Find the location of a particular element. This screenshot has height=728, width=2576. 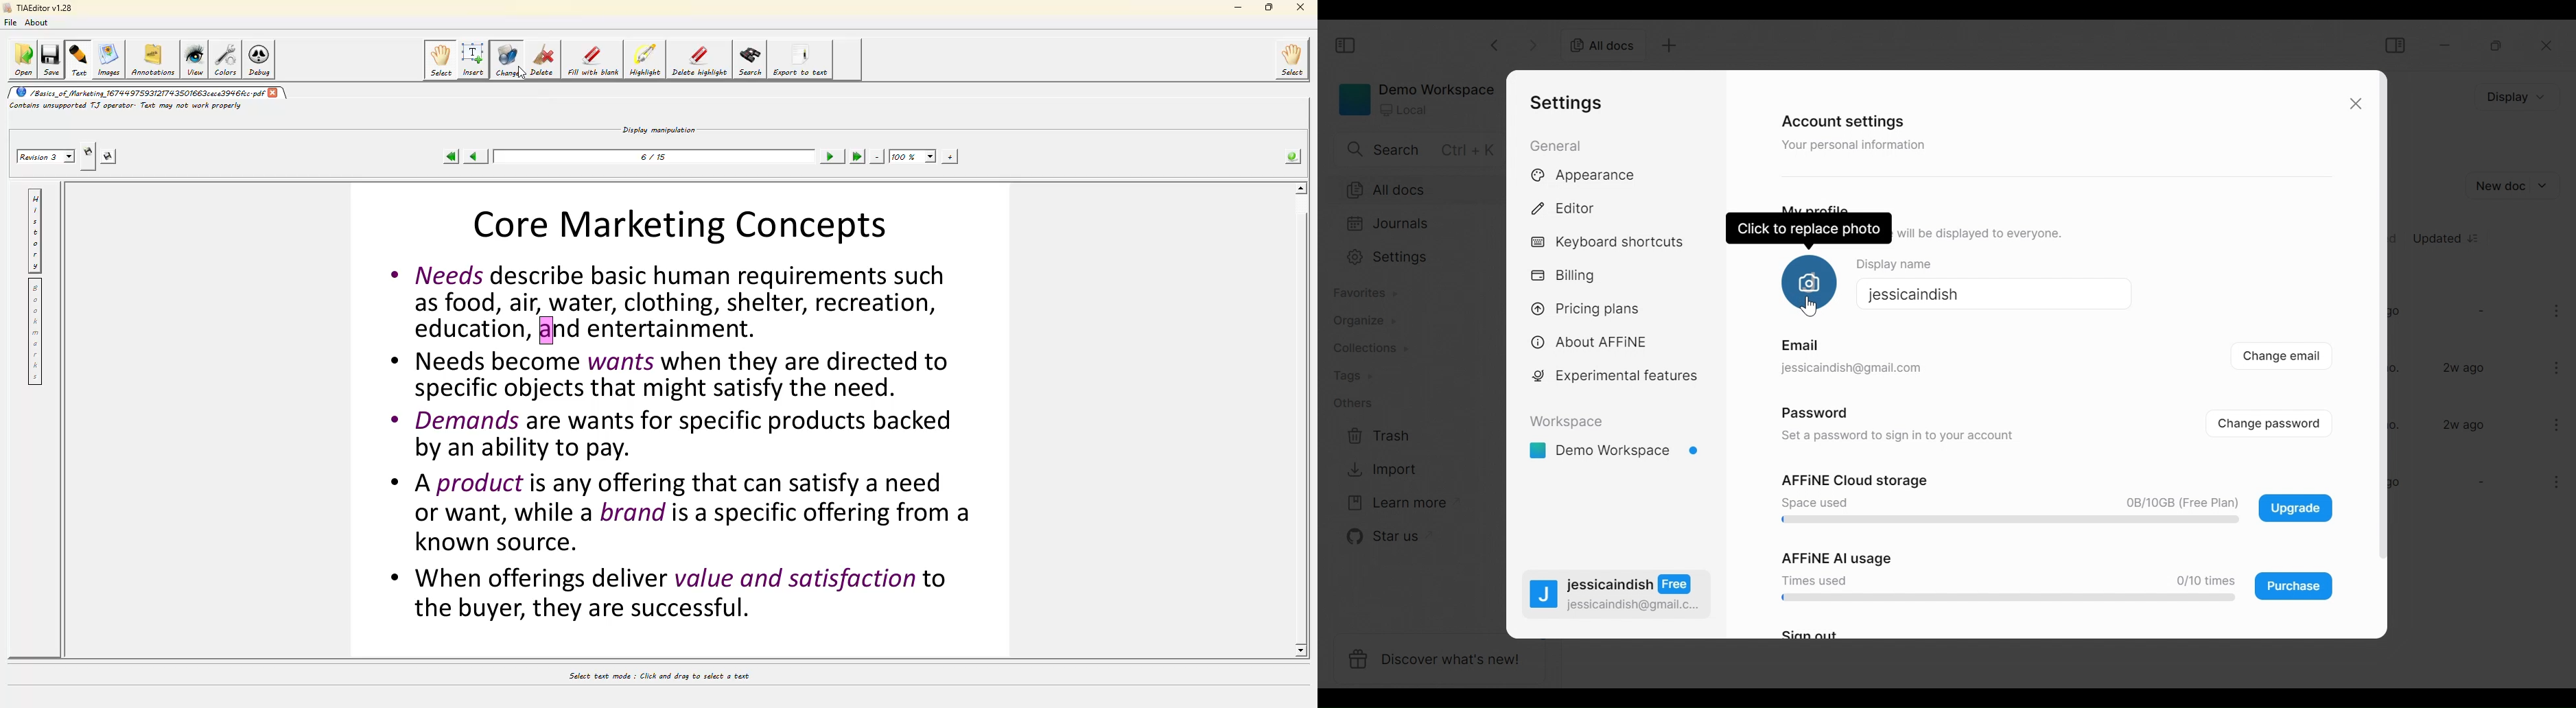

Import is located at coordinates (1377, 471).